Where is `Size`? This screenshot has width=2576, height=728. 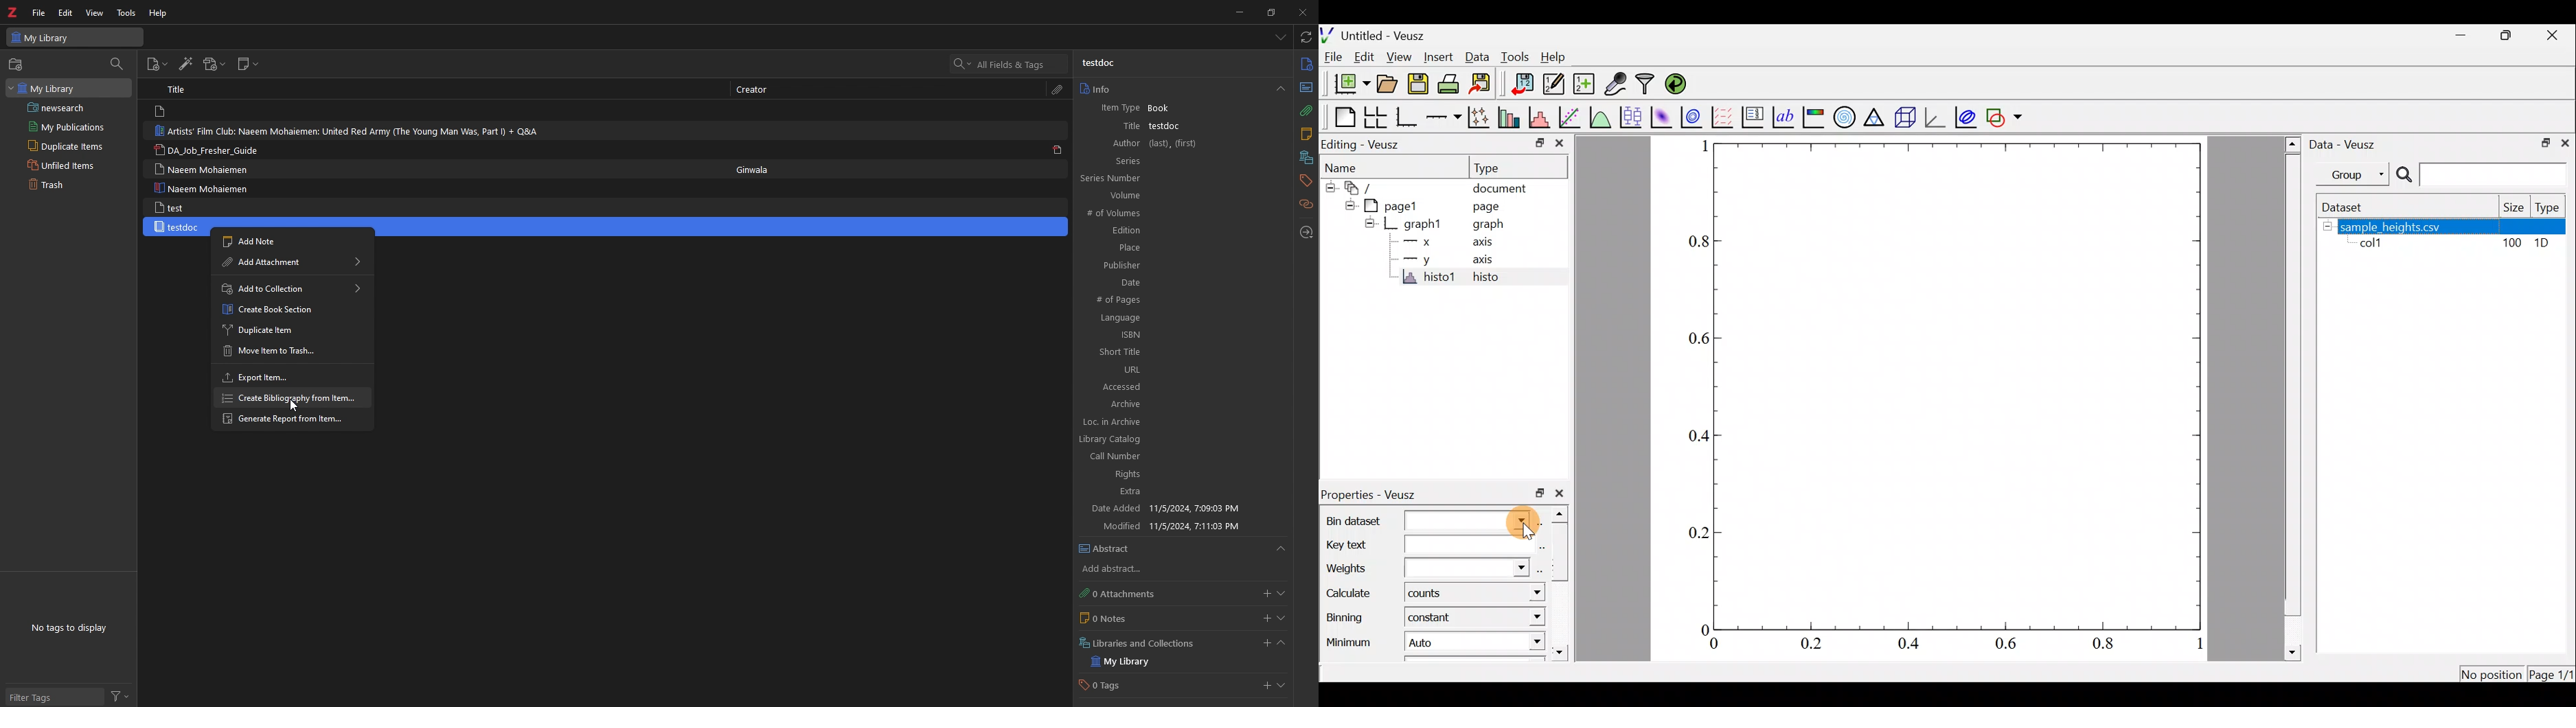
Size is located at coordinates (2512, 207).